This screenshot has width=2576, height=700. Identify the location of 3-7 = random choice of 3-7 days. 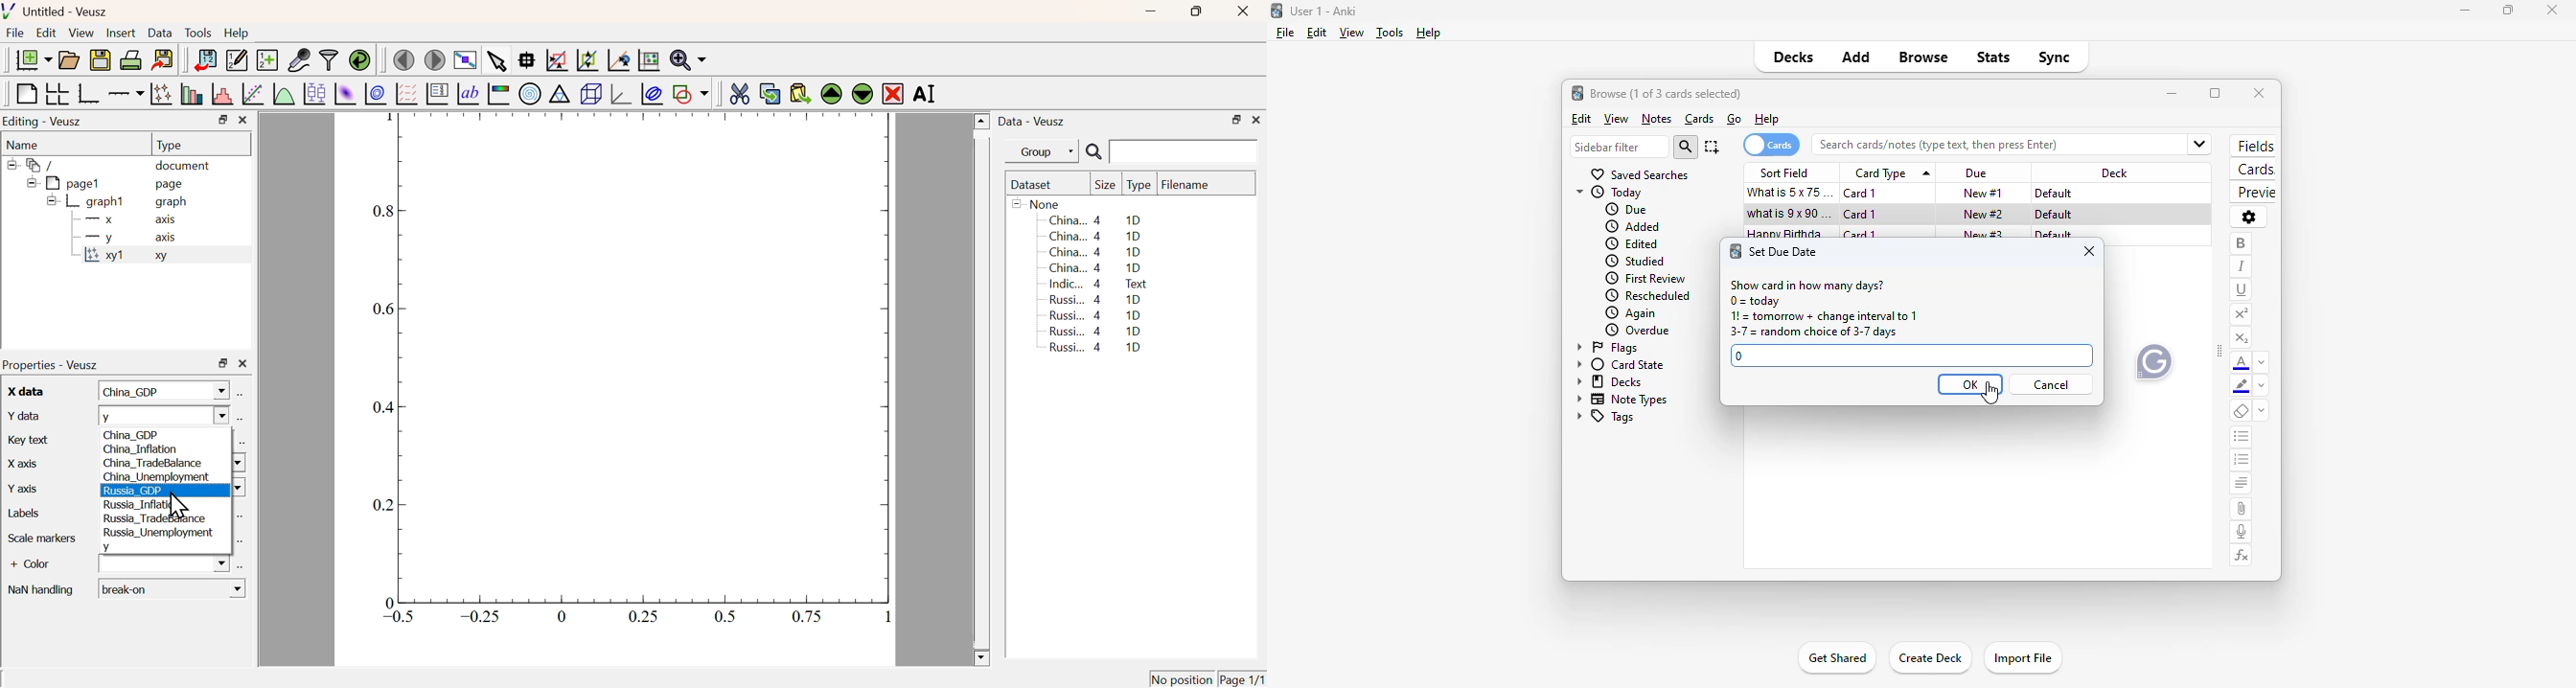
(1813, 333).